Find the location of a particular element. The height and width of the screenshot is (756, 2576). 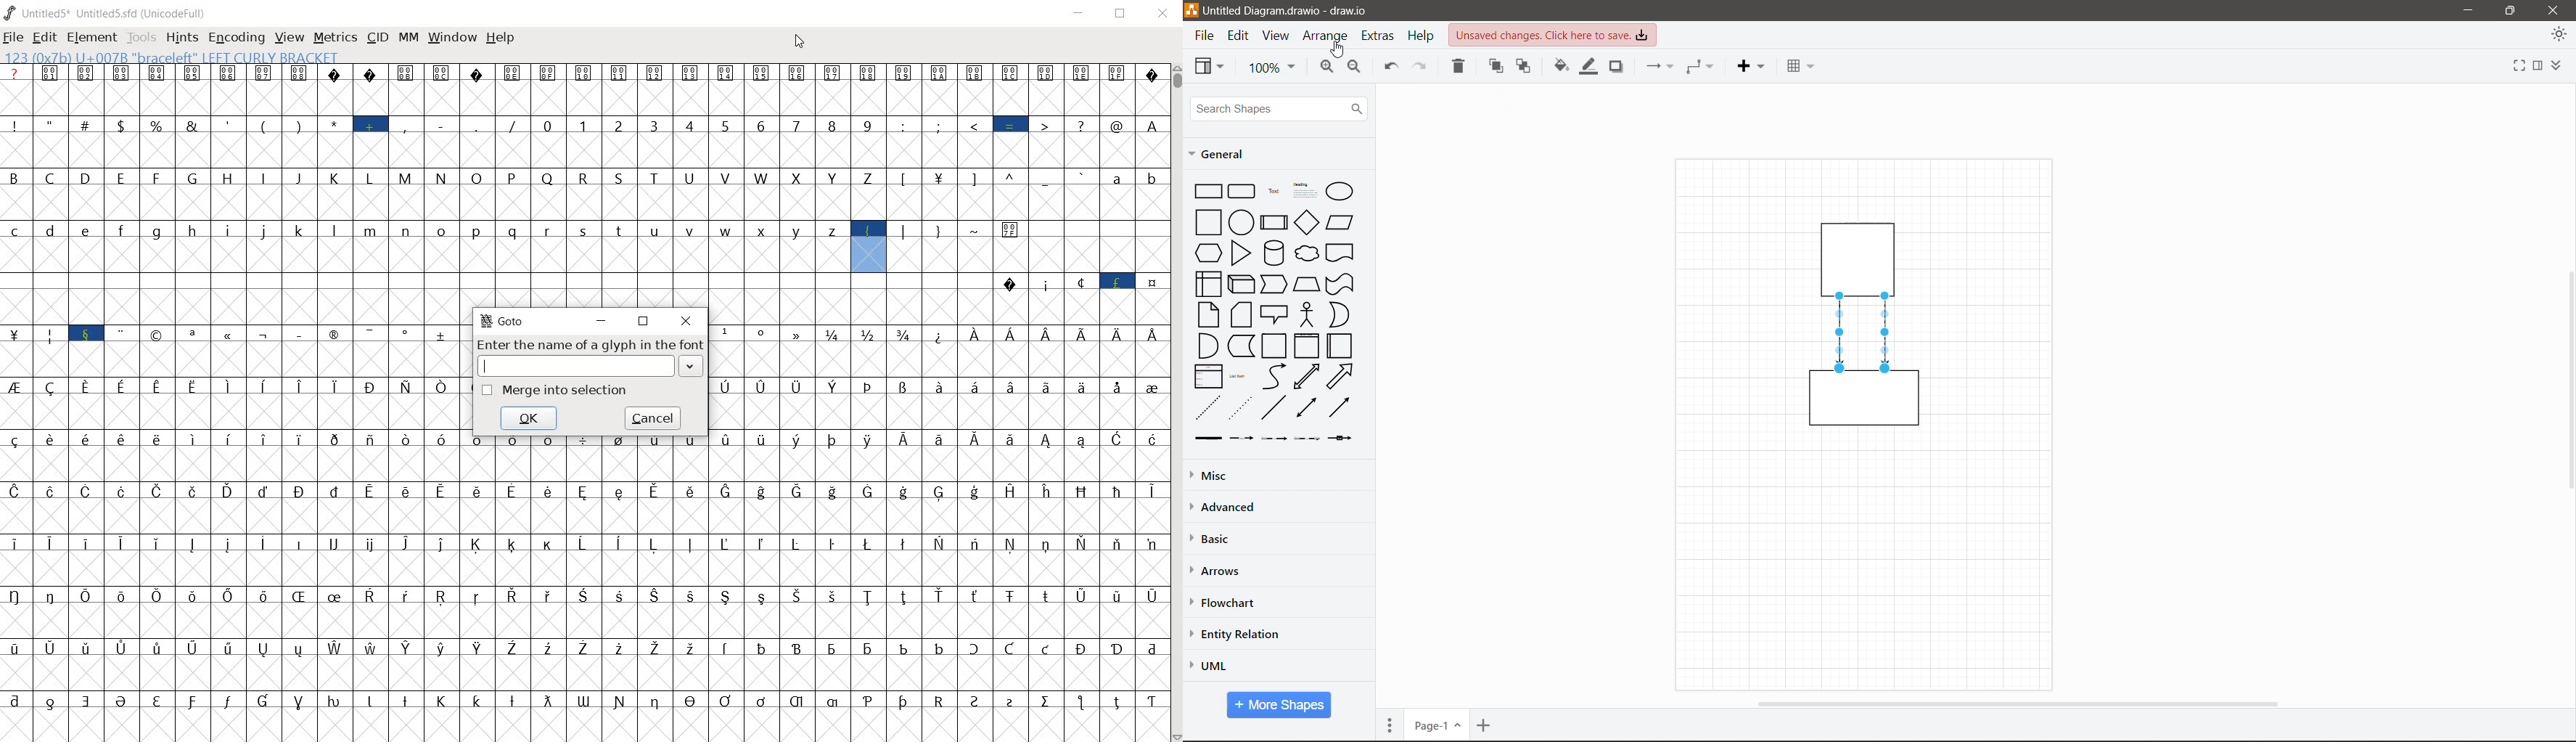

ENCODING is located at coordinates (236, 38).